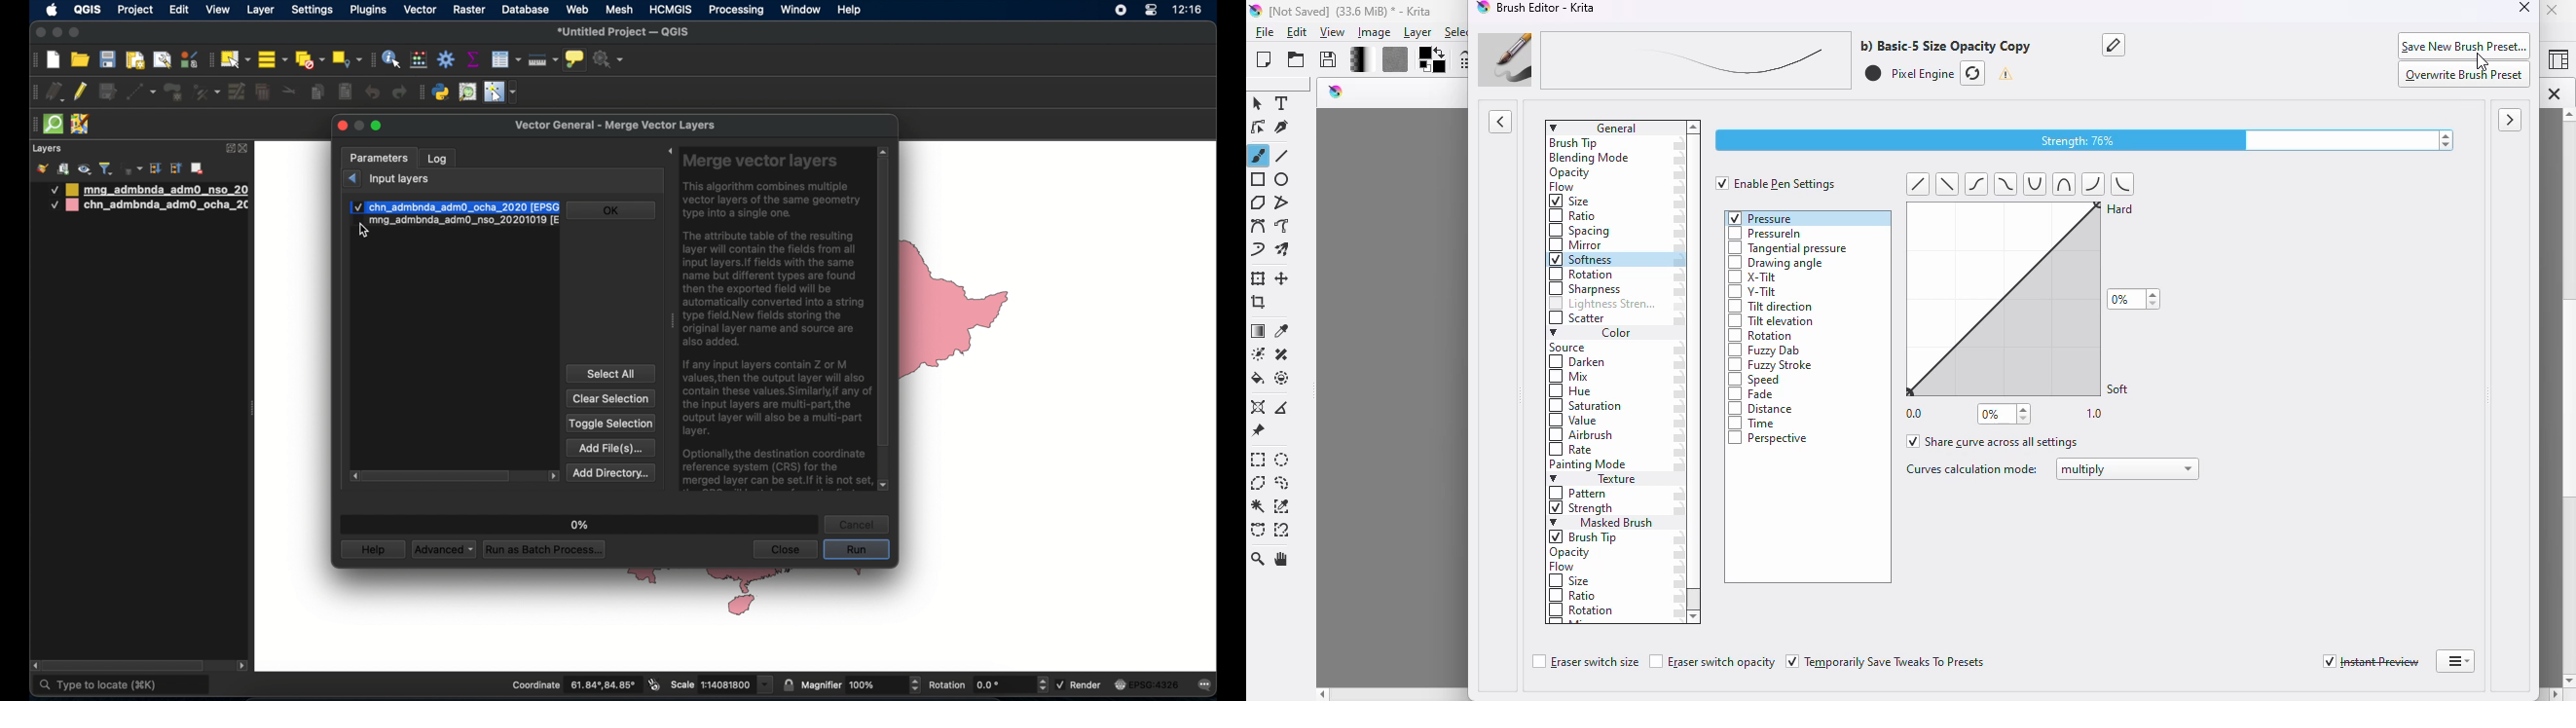 This screenshot has width=2576, height=728. Describe the element at coordinates (543, 60) in the screenshot. I see `measure line` at that location.